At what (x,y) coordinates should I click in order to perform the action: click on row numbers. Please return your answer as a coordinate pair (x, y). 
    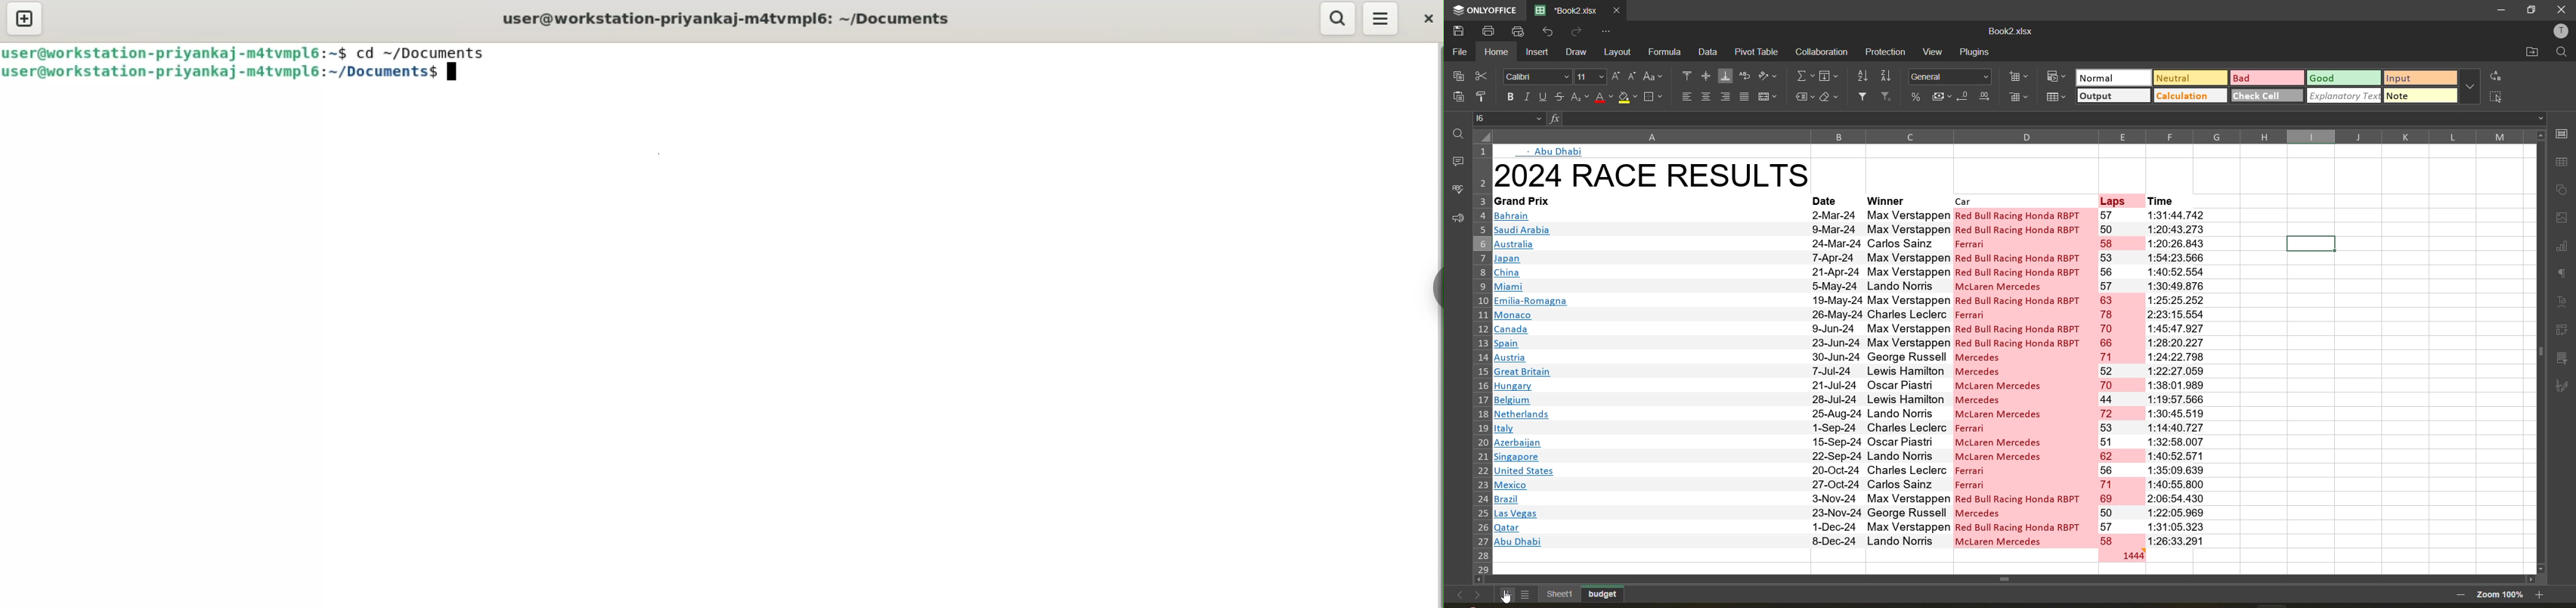
    Looking at the image, I should click on (1483, 360).